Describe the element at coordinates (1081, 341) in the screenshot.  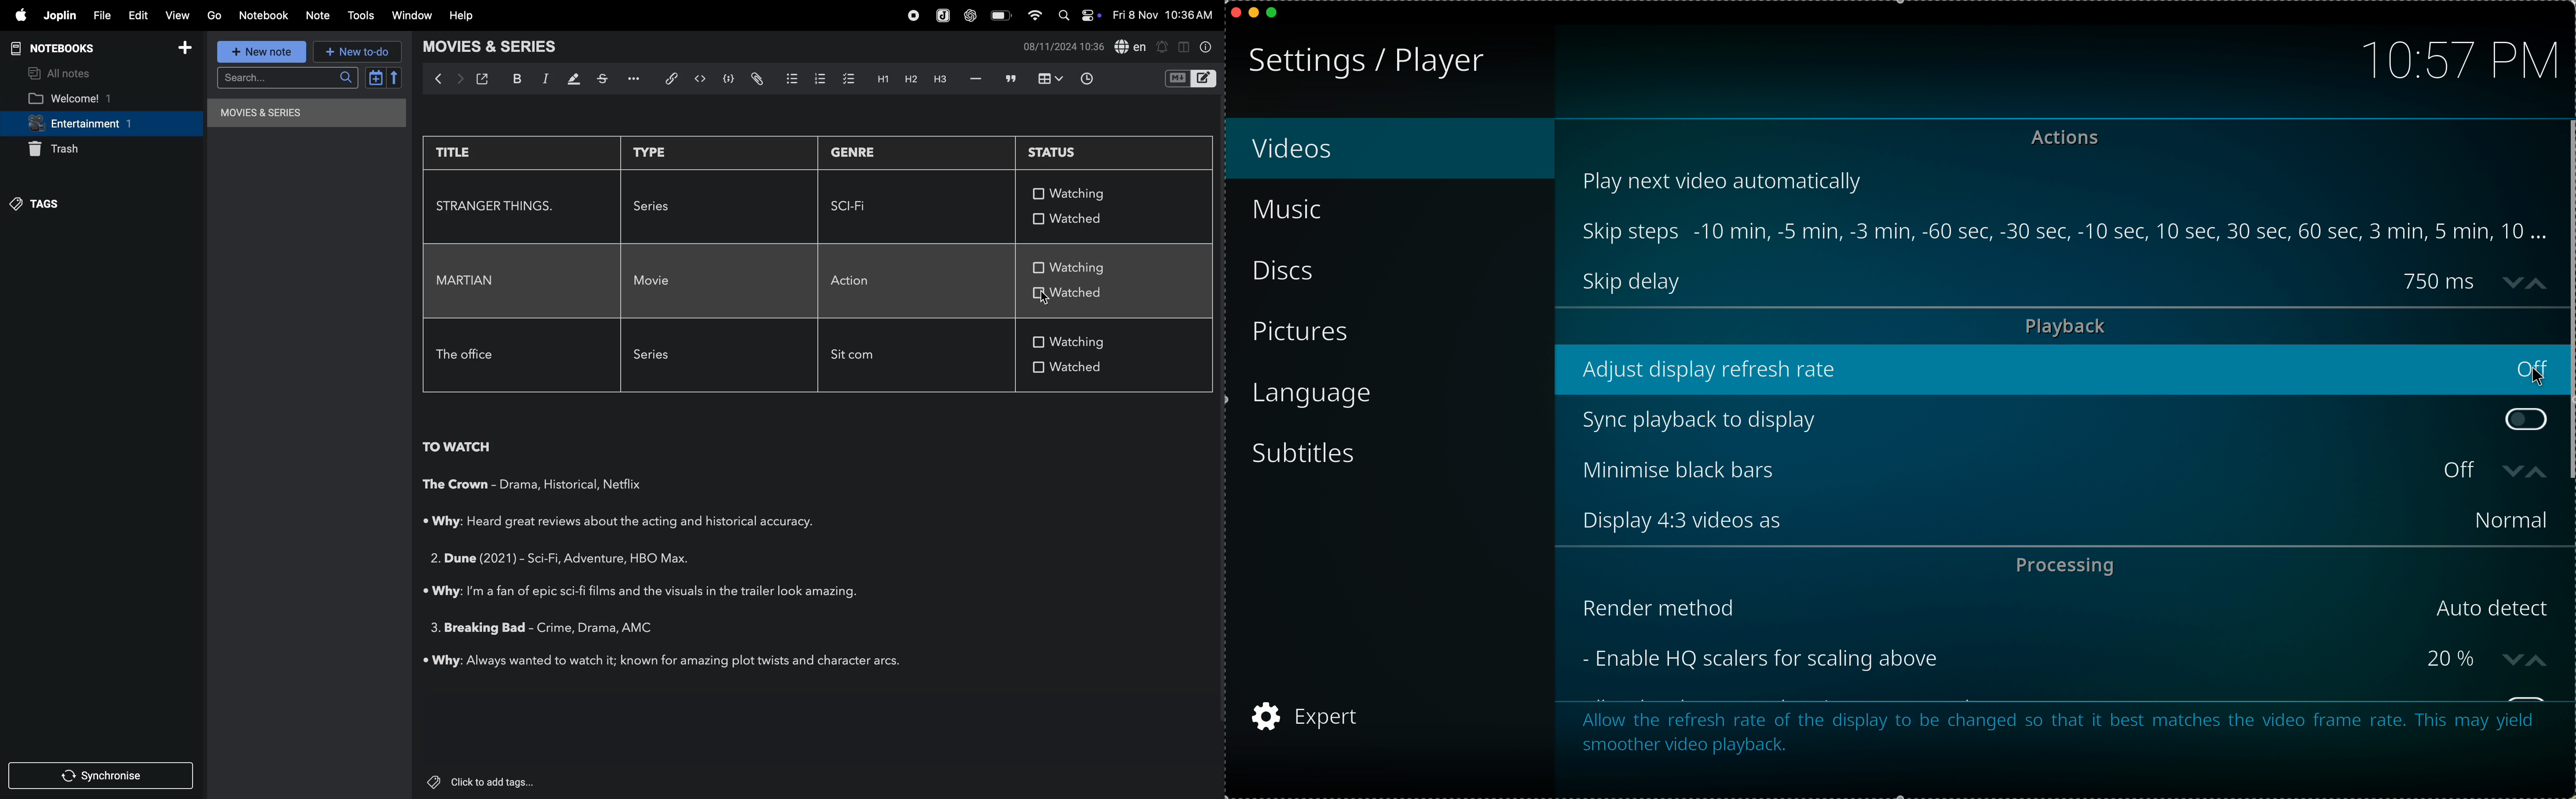
I see `watching` at that location.